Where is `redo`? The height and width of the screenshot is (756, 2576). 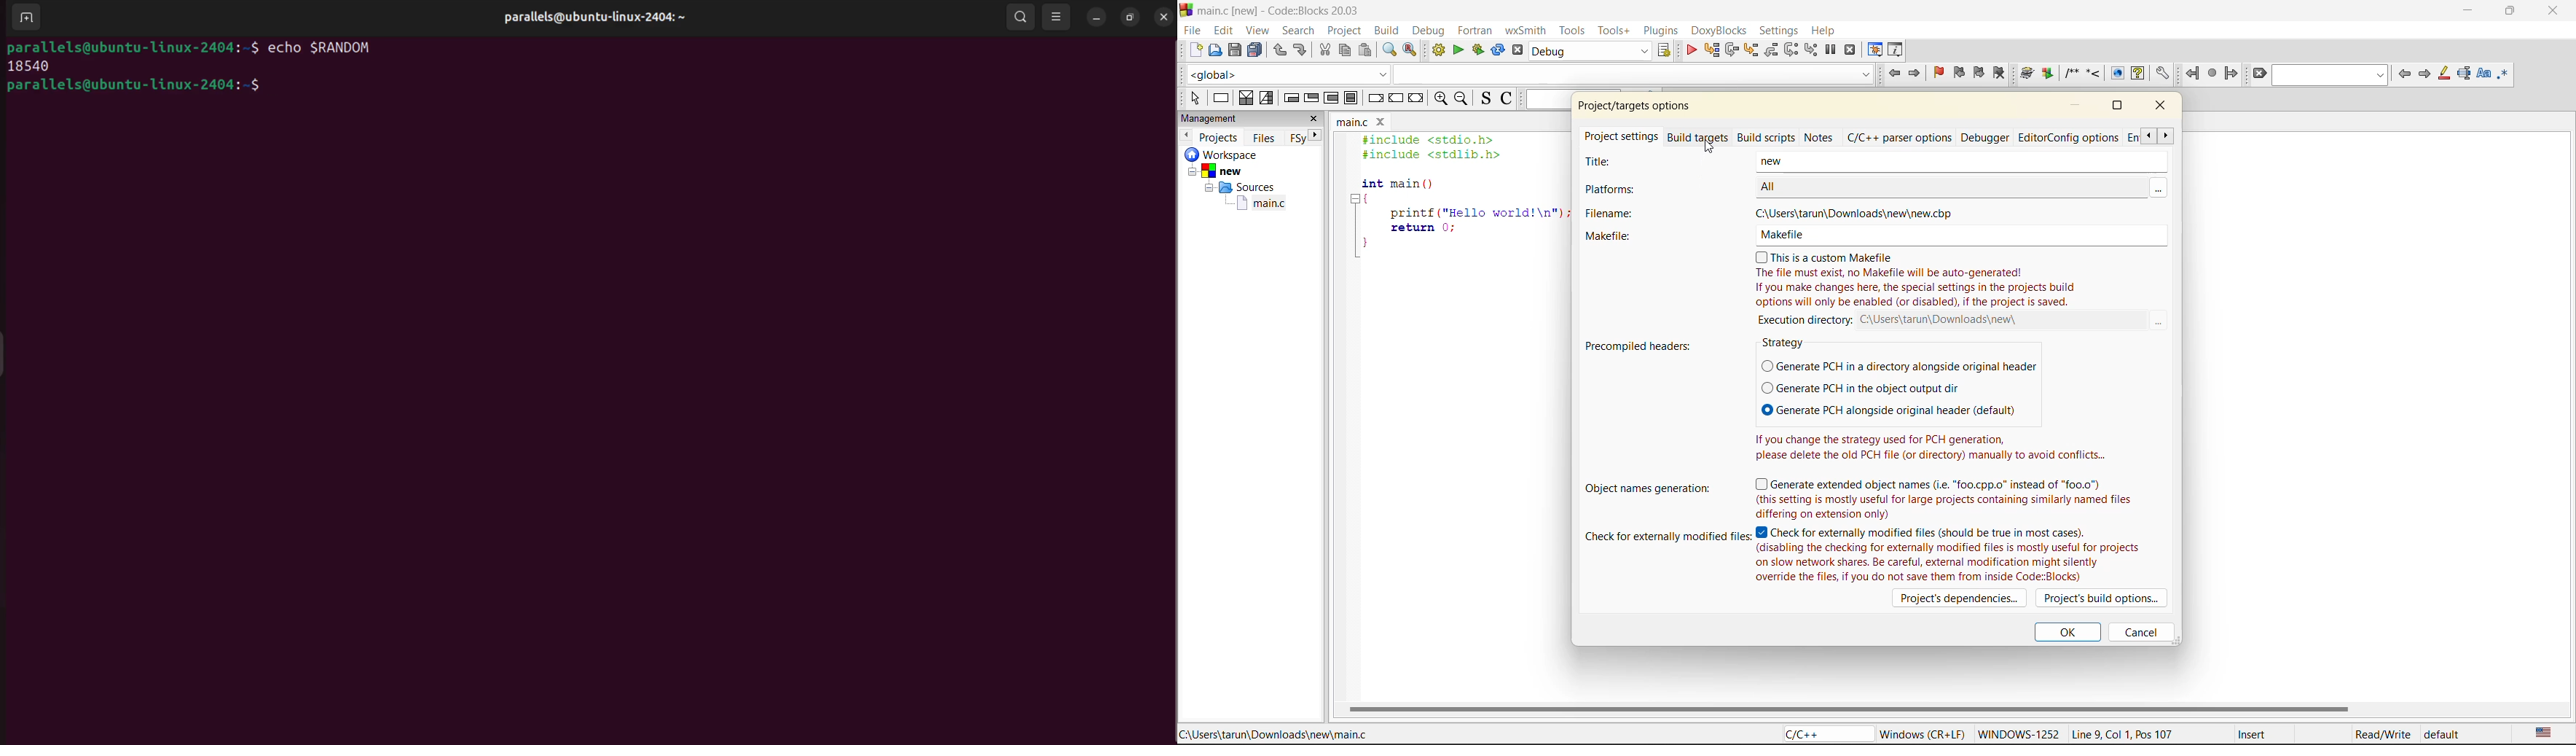 redo is located at coordinates (1302, 50).